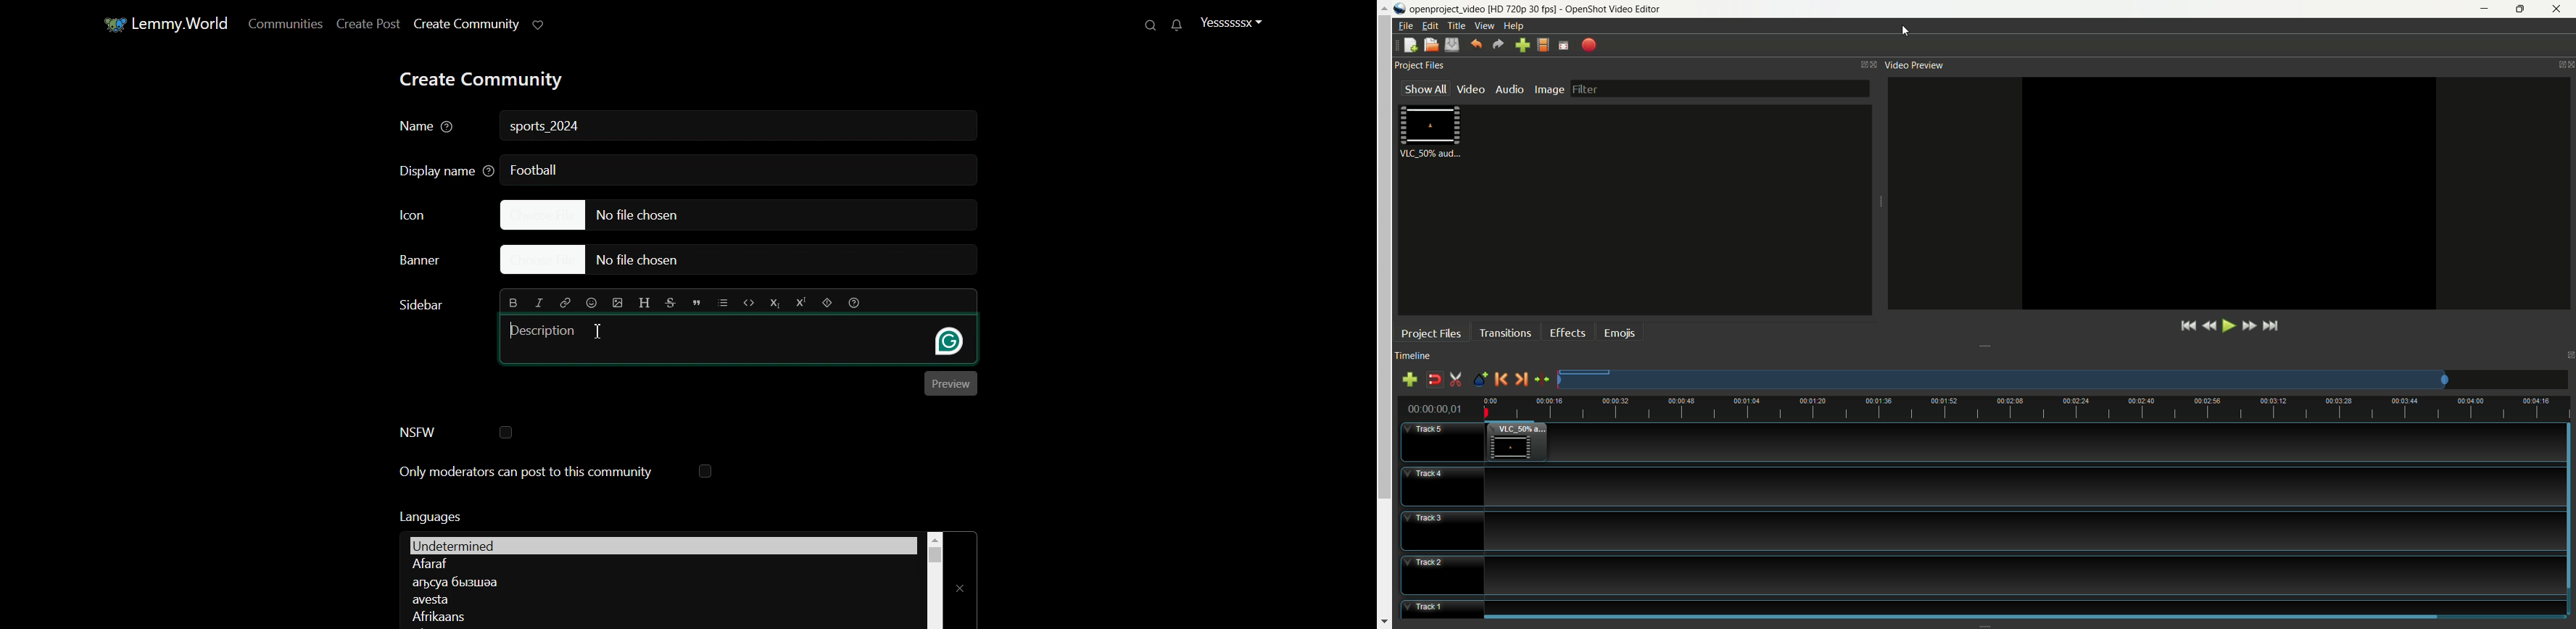  I want to click on help, so click(1514, 27).